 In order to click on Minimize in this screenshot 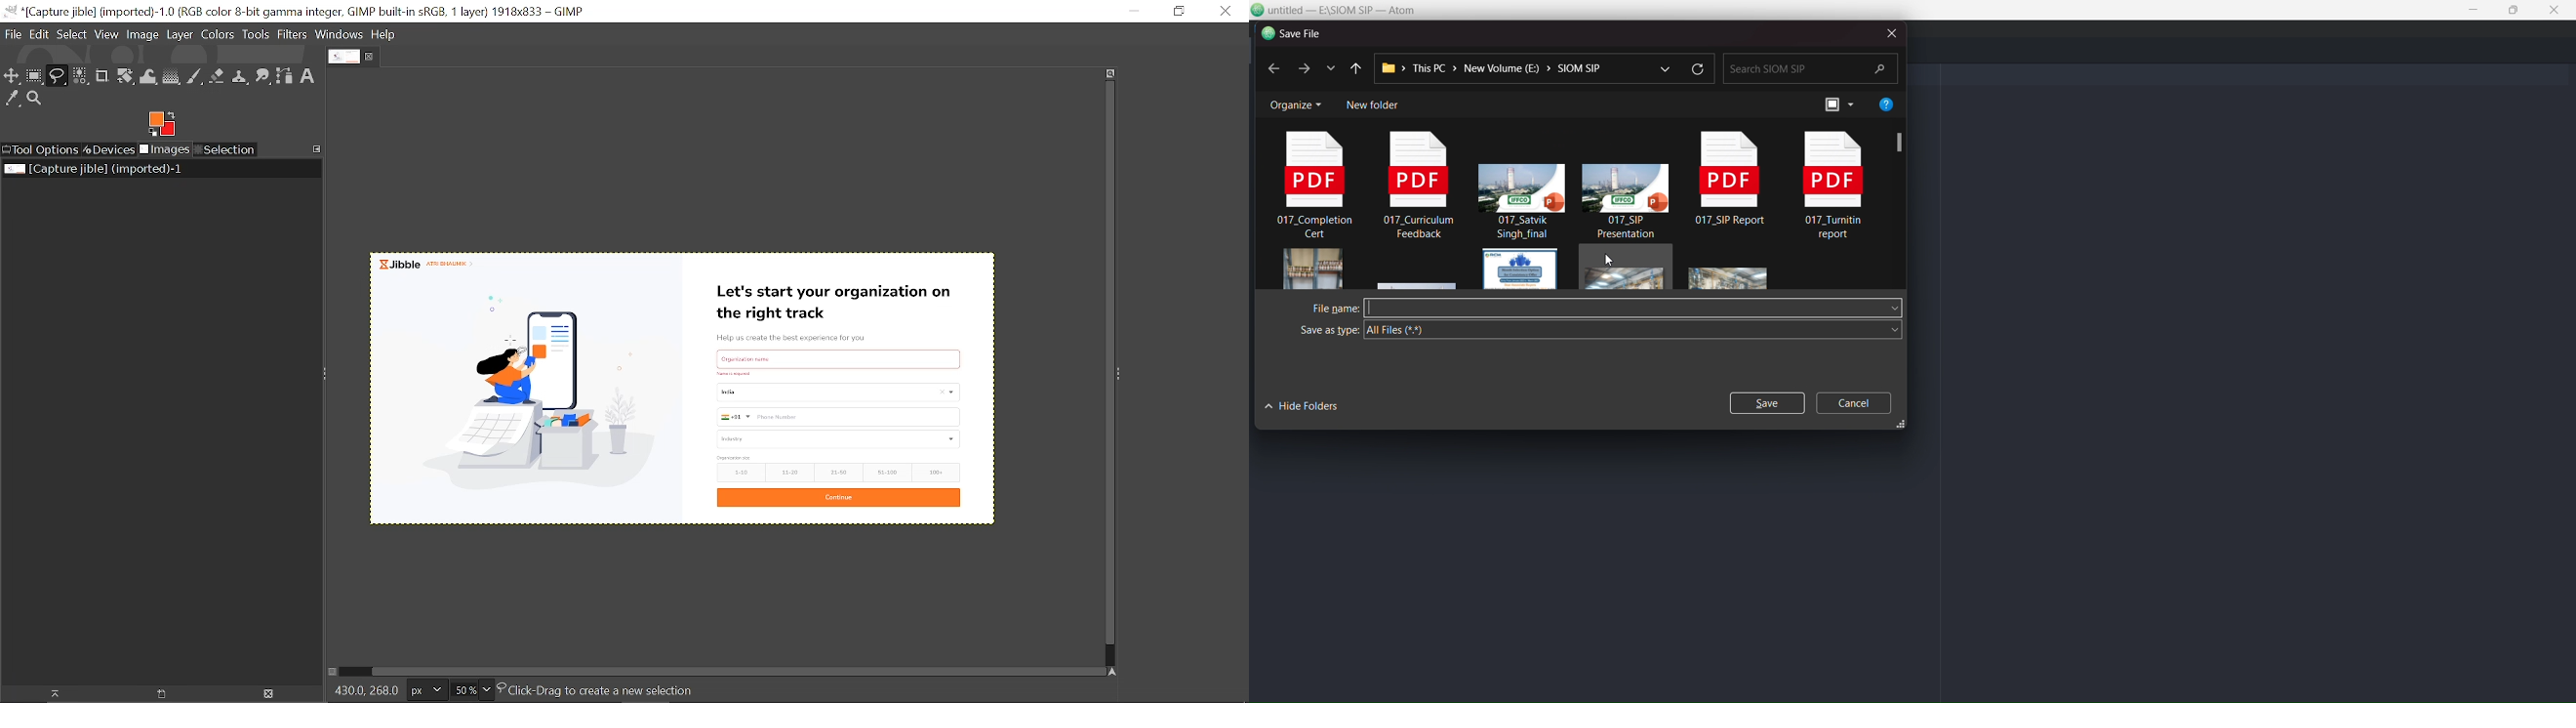, I will do `click(1131, 11)`.